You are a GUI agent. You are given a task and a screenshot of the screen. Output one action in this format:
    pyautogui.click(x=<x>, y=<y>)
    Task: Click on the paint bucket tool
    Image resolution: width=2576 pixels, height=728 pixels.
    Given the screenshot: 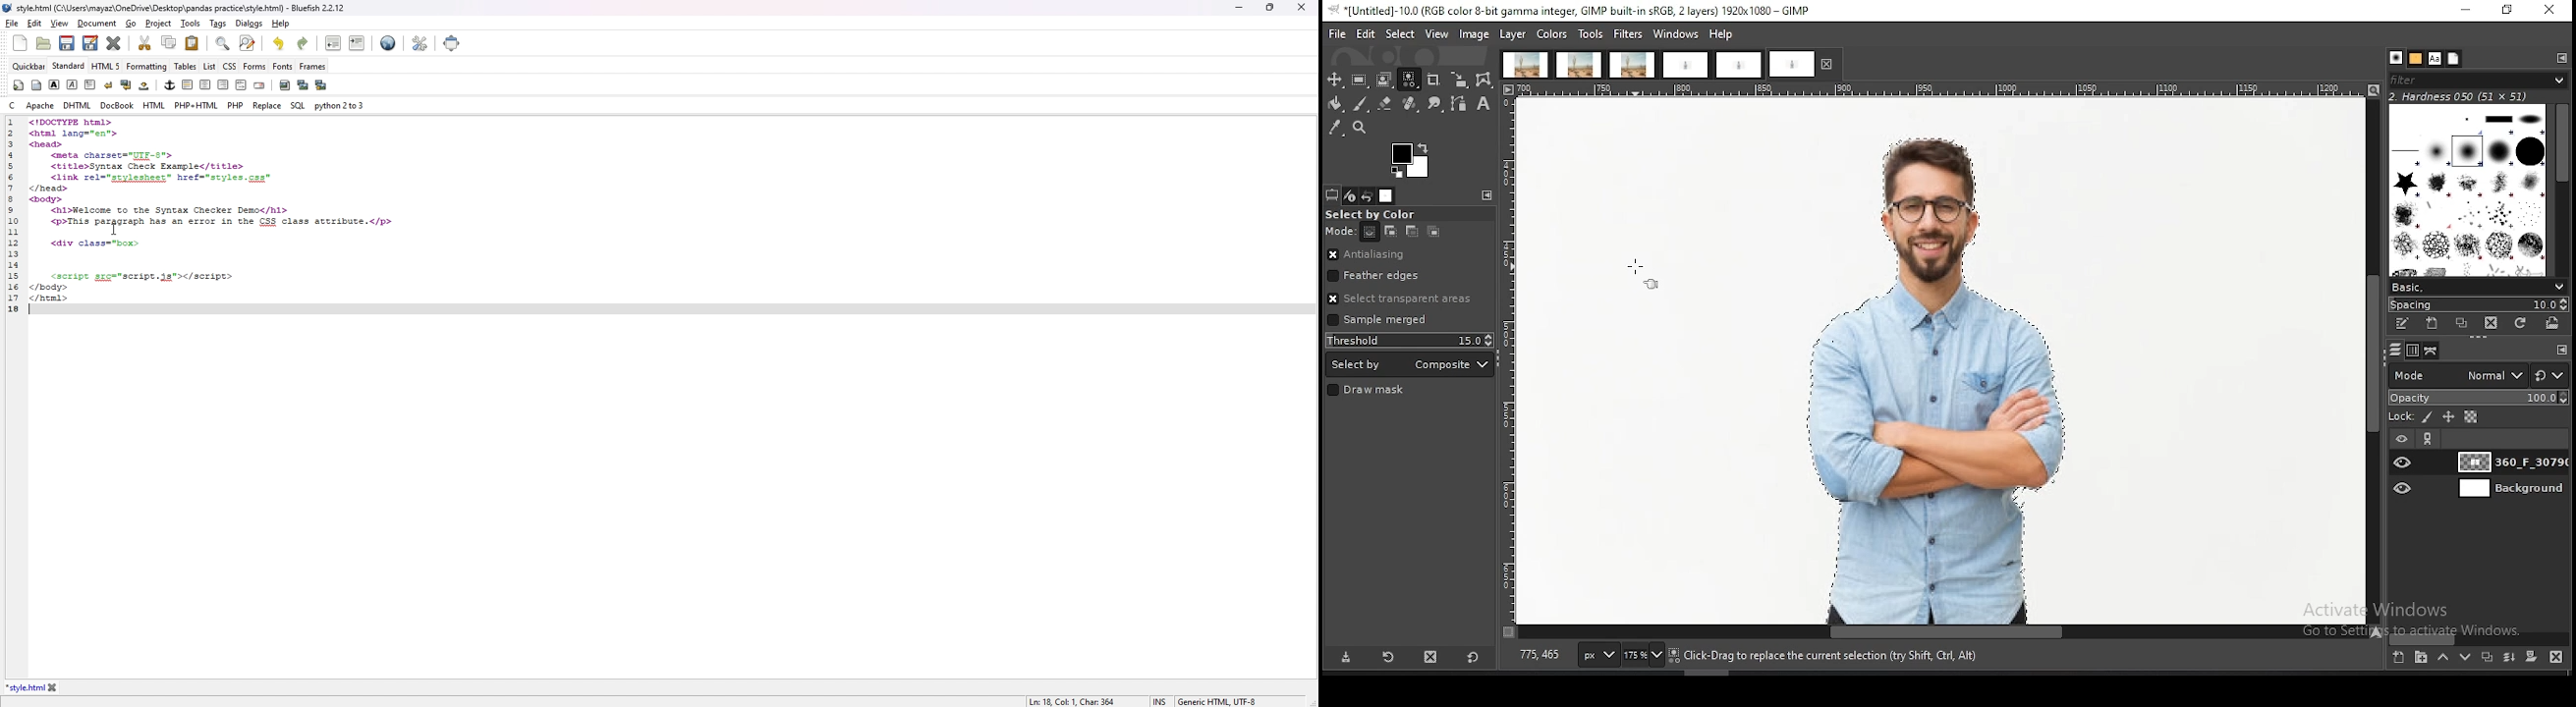 What is the action you would take?
    pyautogui.click(x=1333, y=104)
    